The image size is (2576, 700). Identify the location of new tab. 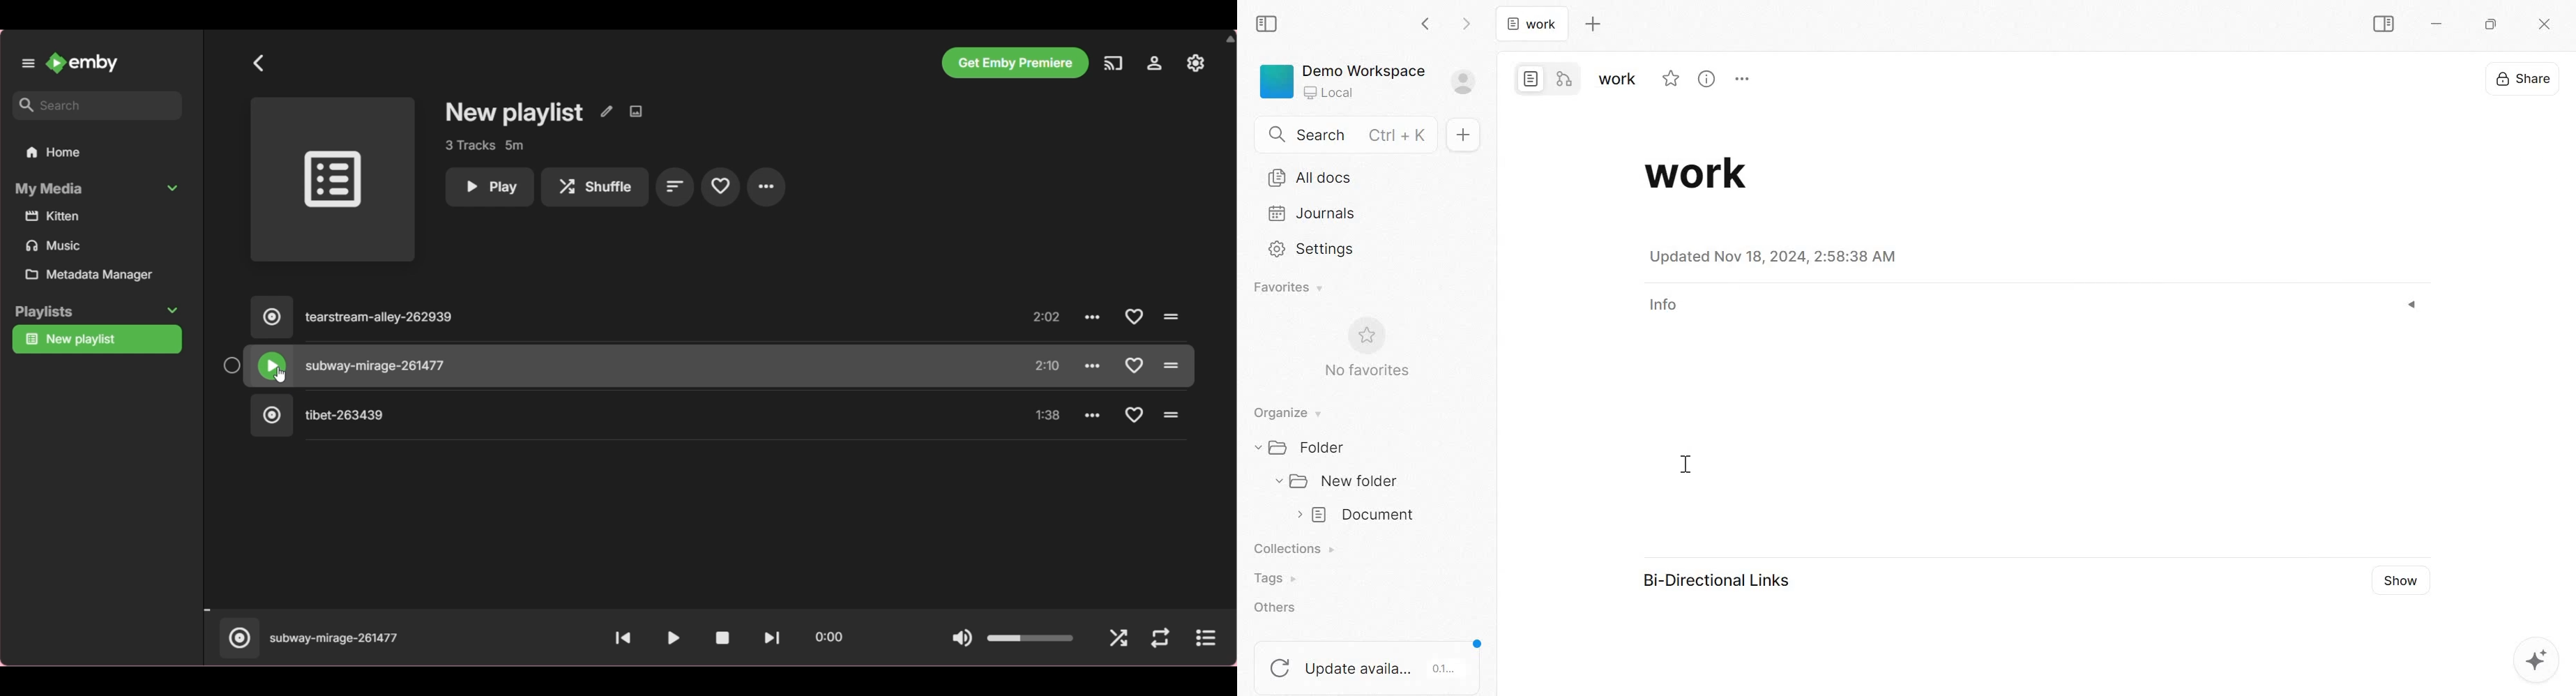
(1592, 24).